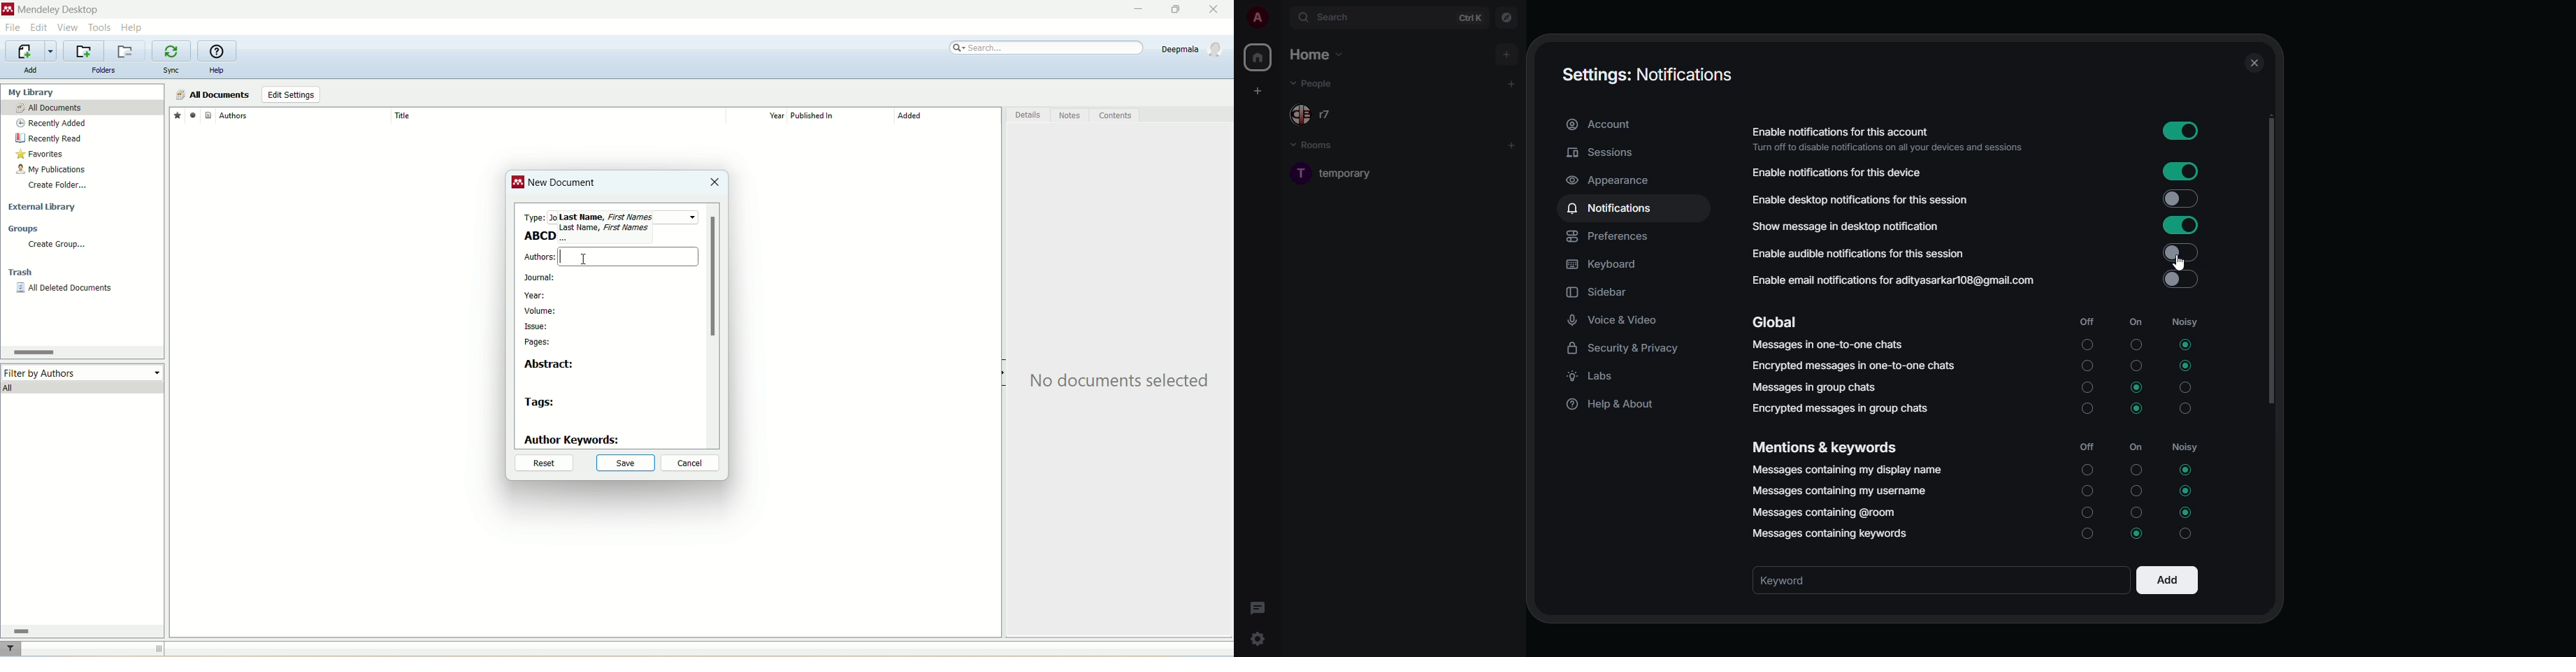  Describe the element at coordinates (84, 51) in the screenshot. I see `create a new folder` at that location.